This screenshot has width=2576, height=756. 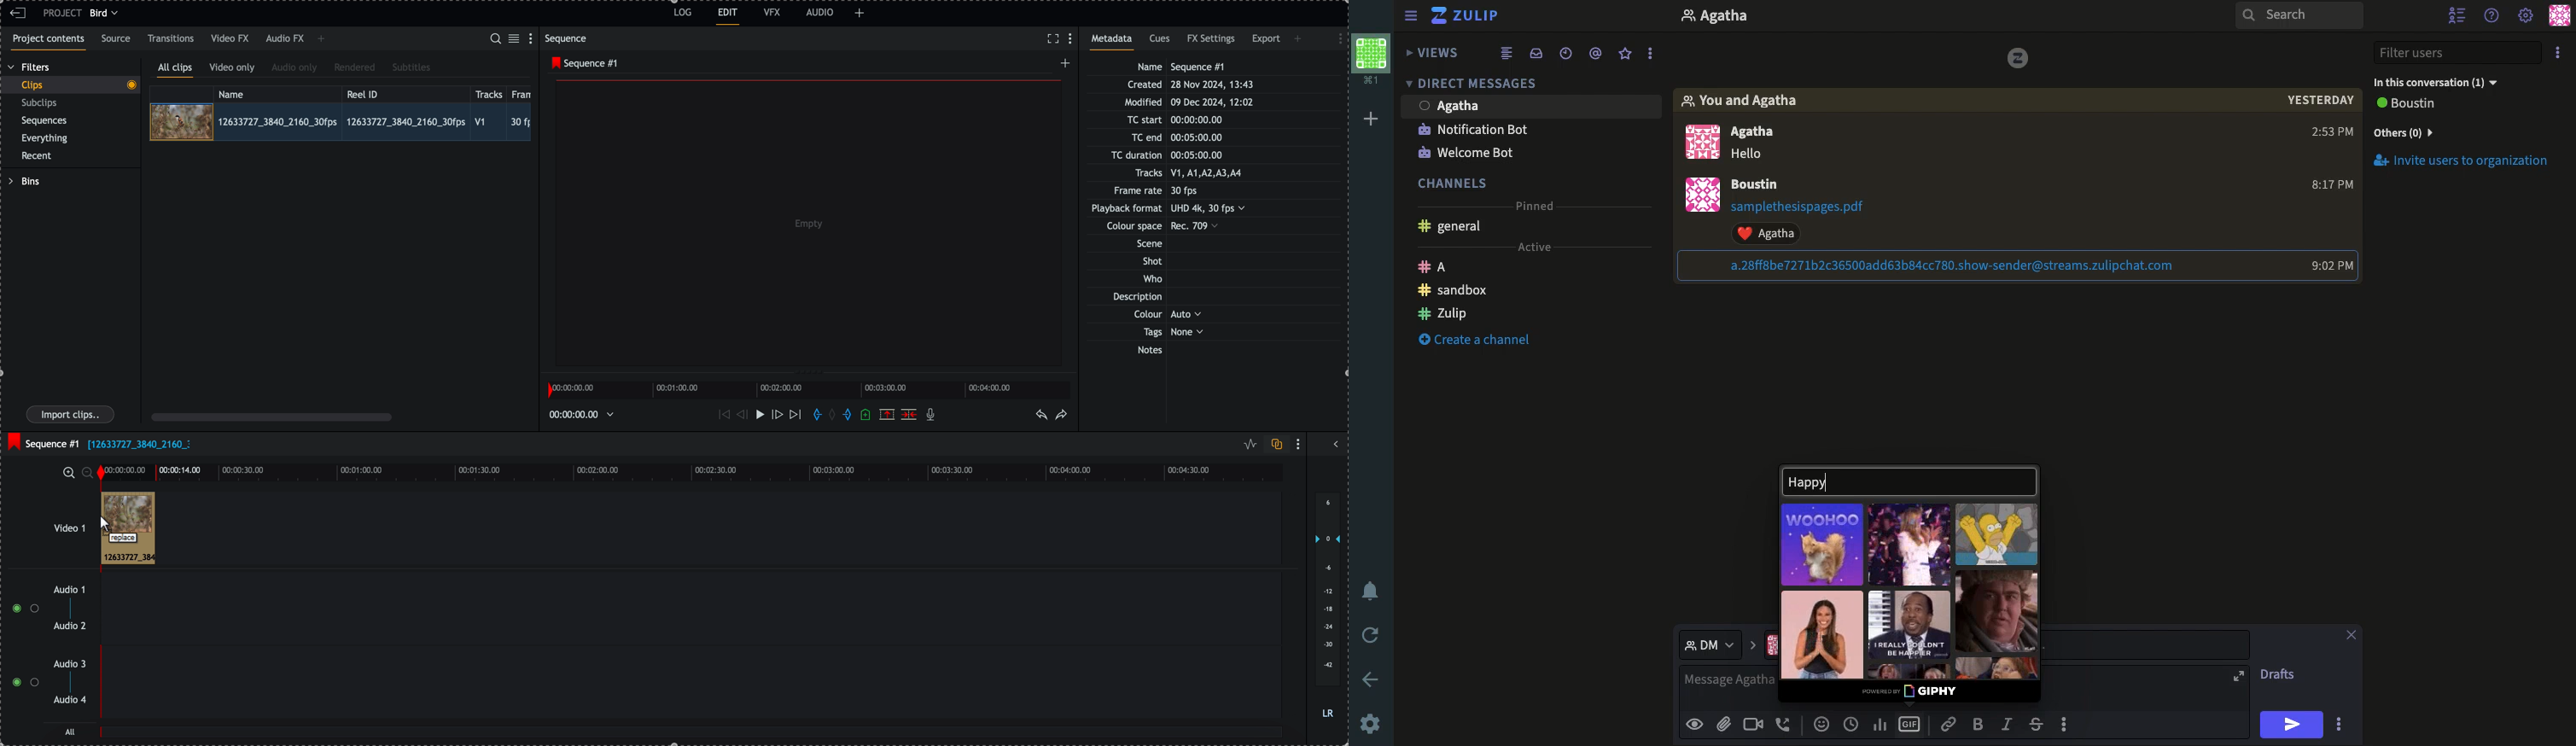 What do you see at coordinates (1054, 38) in the screenshot?
I see `fullscreen` at bounding box center [1054, 38].